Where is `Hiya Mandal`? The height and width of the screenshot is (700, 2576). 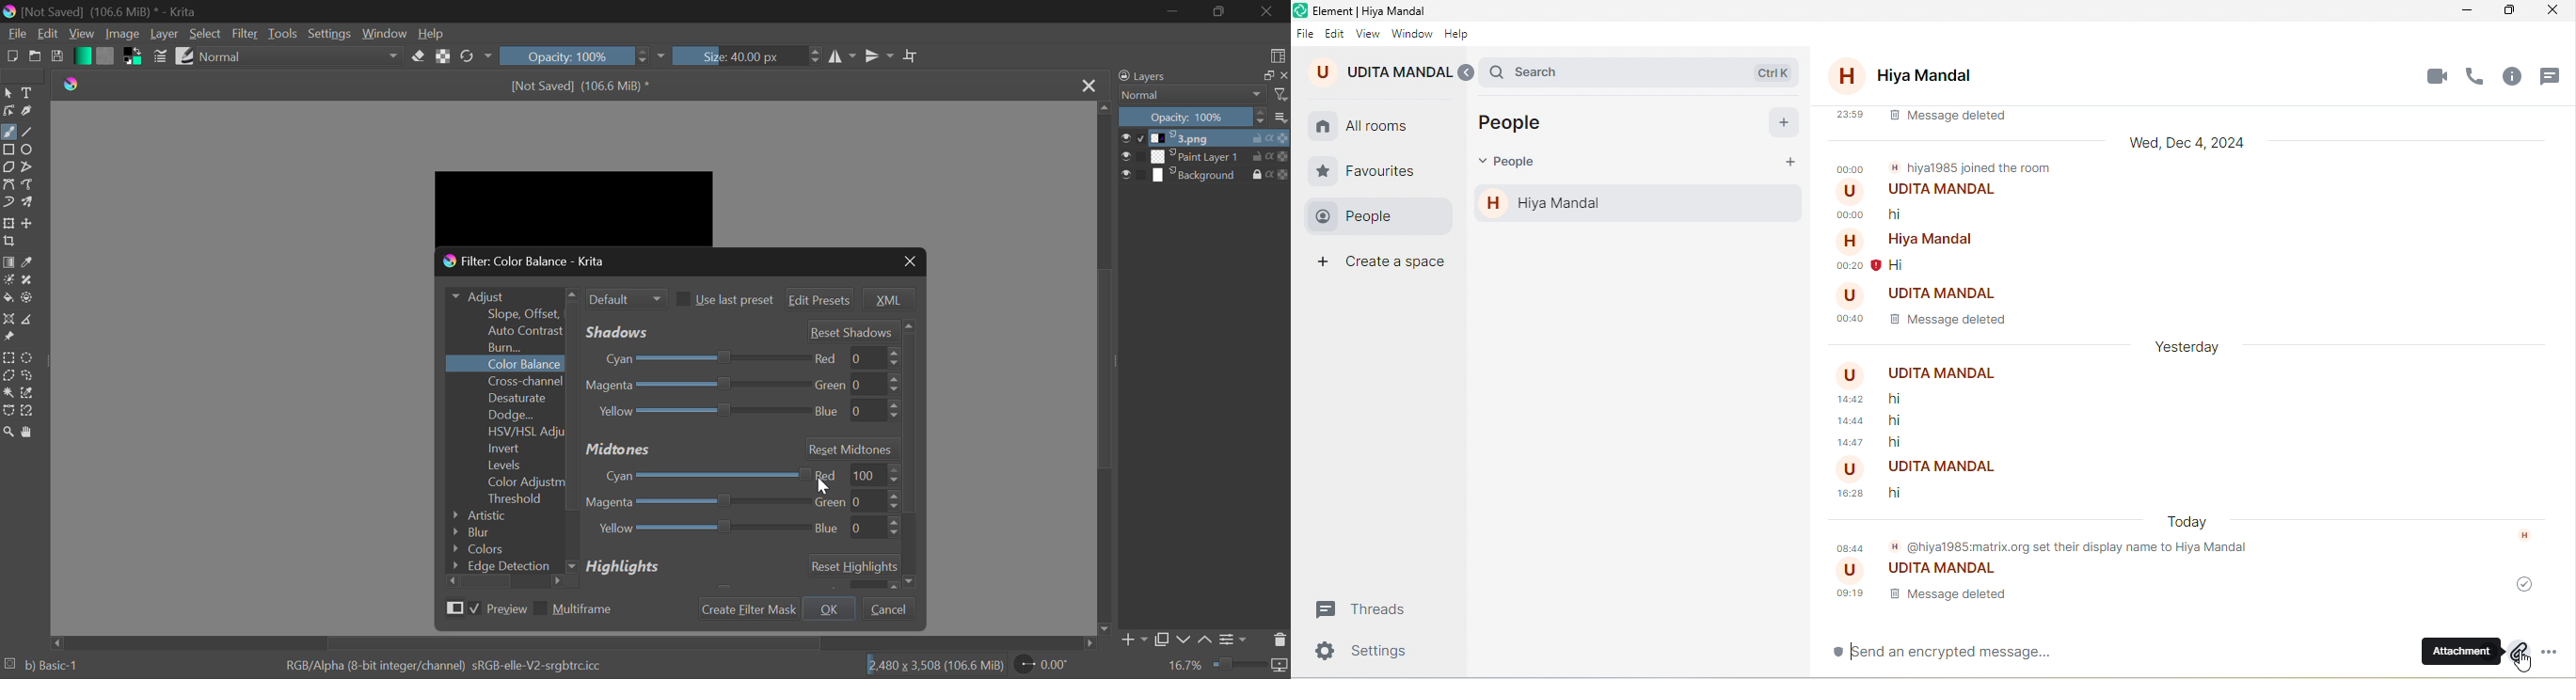 Hiya Mandal is located at coordinates (1932, 241).